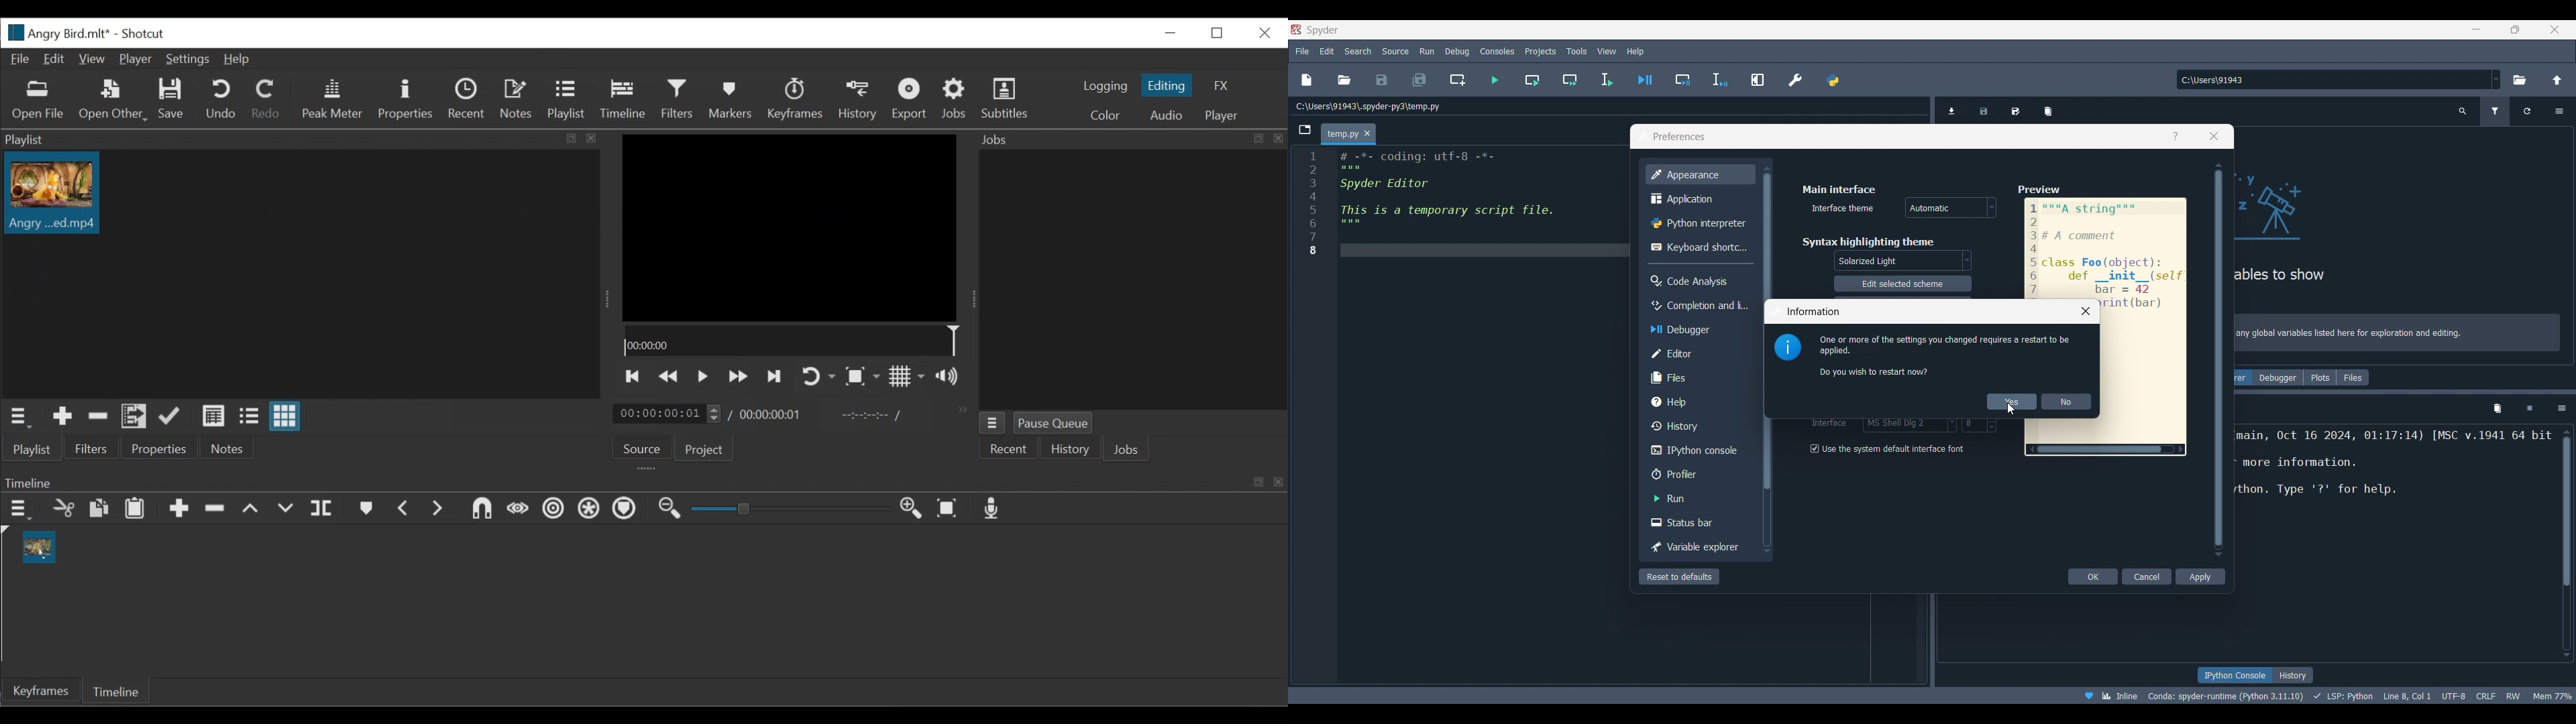 This screenshot has width=2576, height=728. Describe the element at coordinates (555, 510) in the screenshot. I see `Ripple` at that location.